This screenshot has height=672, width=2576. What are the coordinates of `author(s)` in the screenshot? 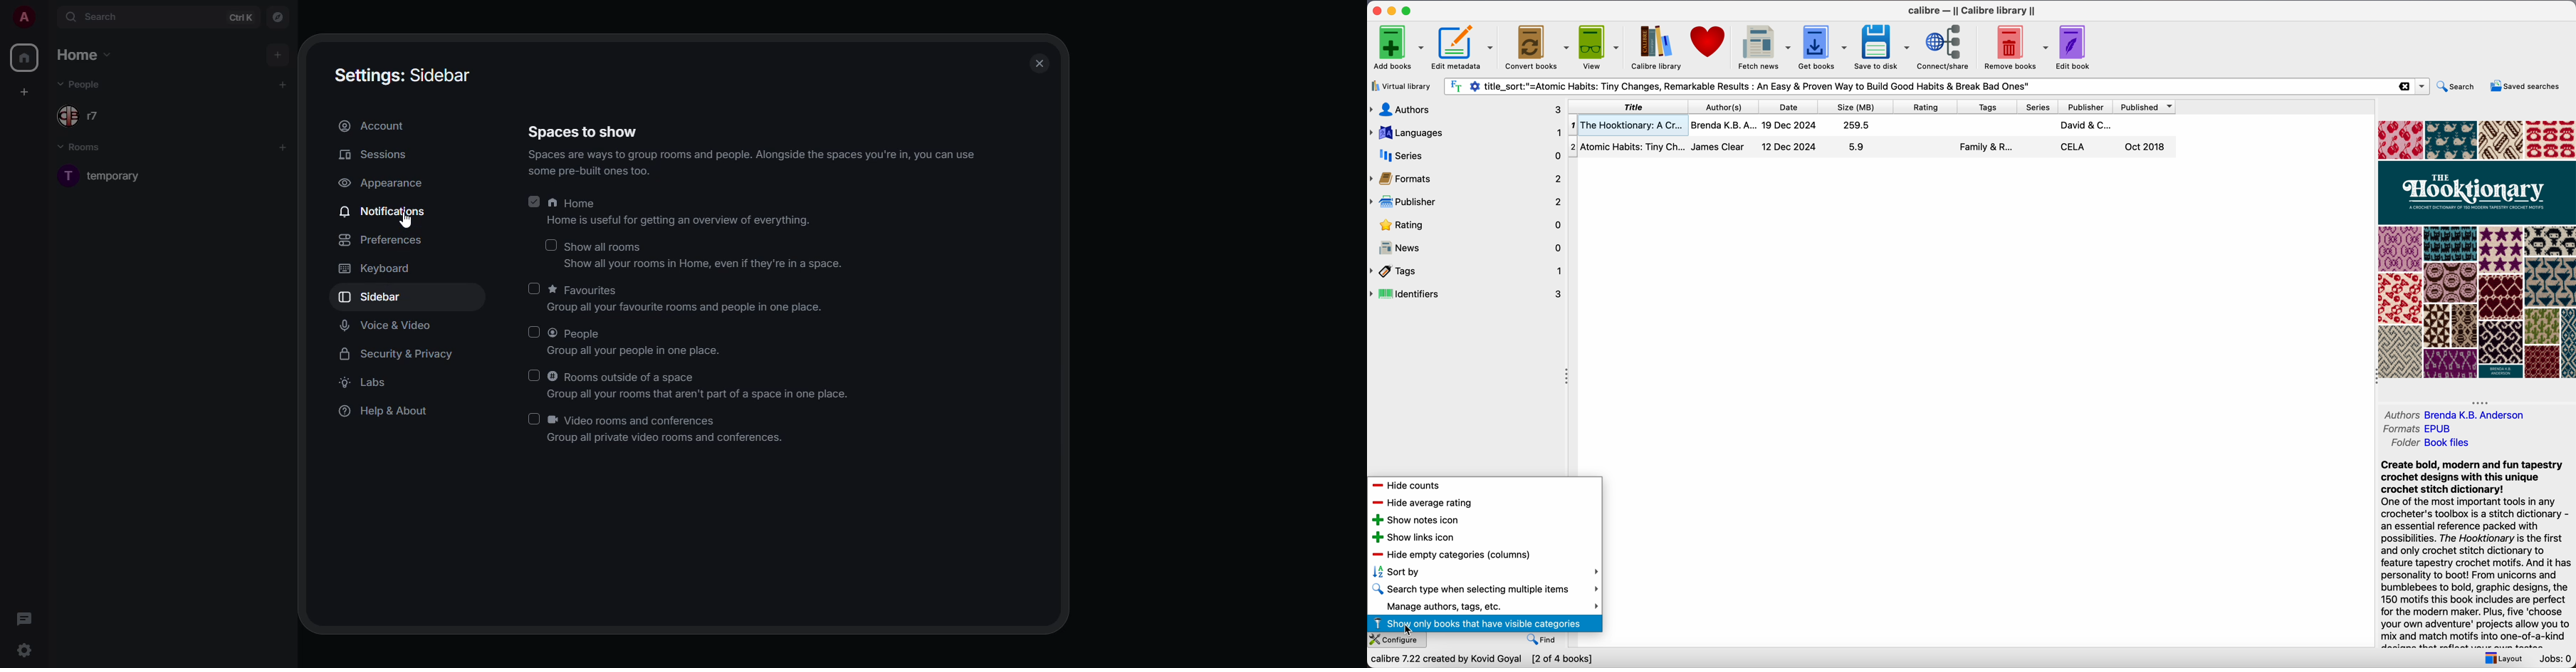 It's located at (1724, 105).